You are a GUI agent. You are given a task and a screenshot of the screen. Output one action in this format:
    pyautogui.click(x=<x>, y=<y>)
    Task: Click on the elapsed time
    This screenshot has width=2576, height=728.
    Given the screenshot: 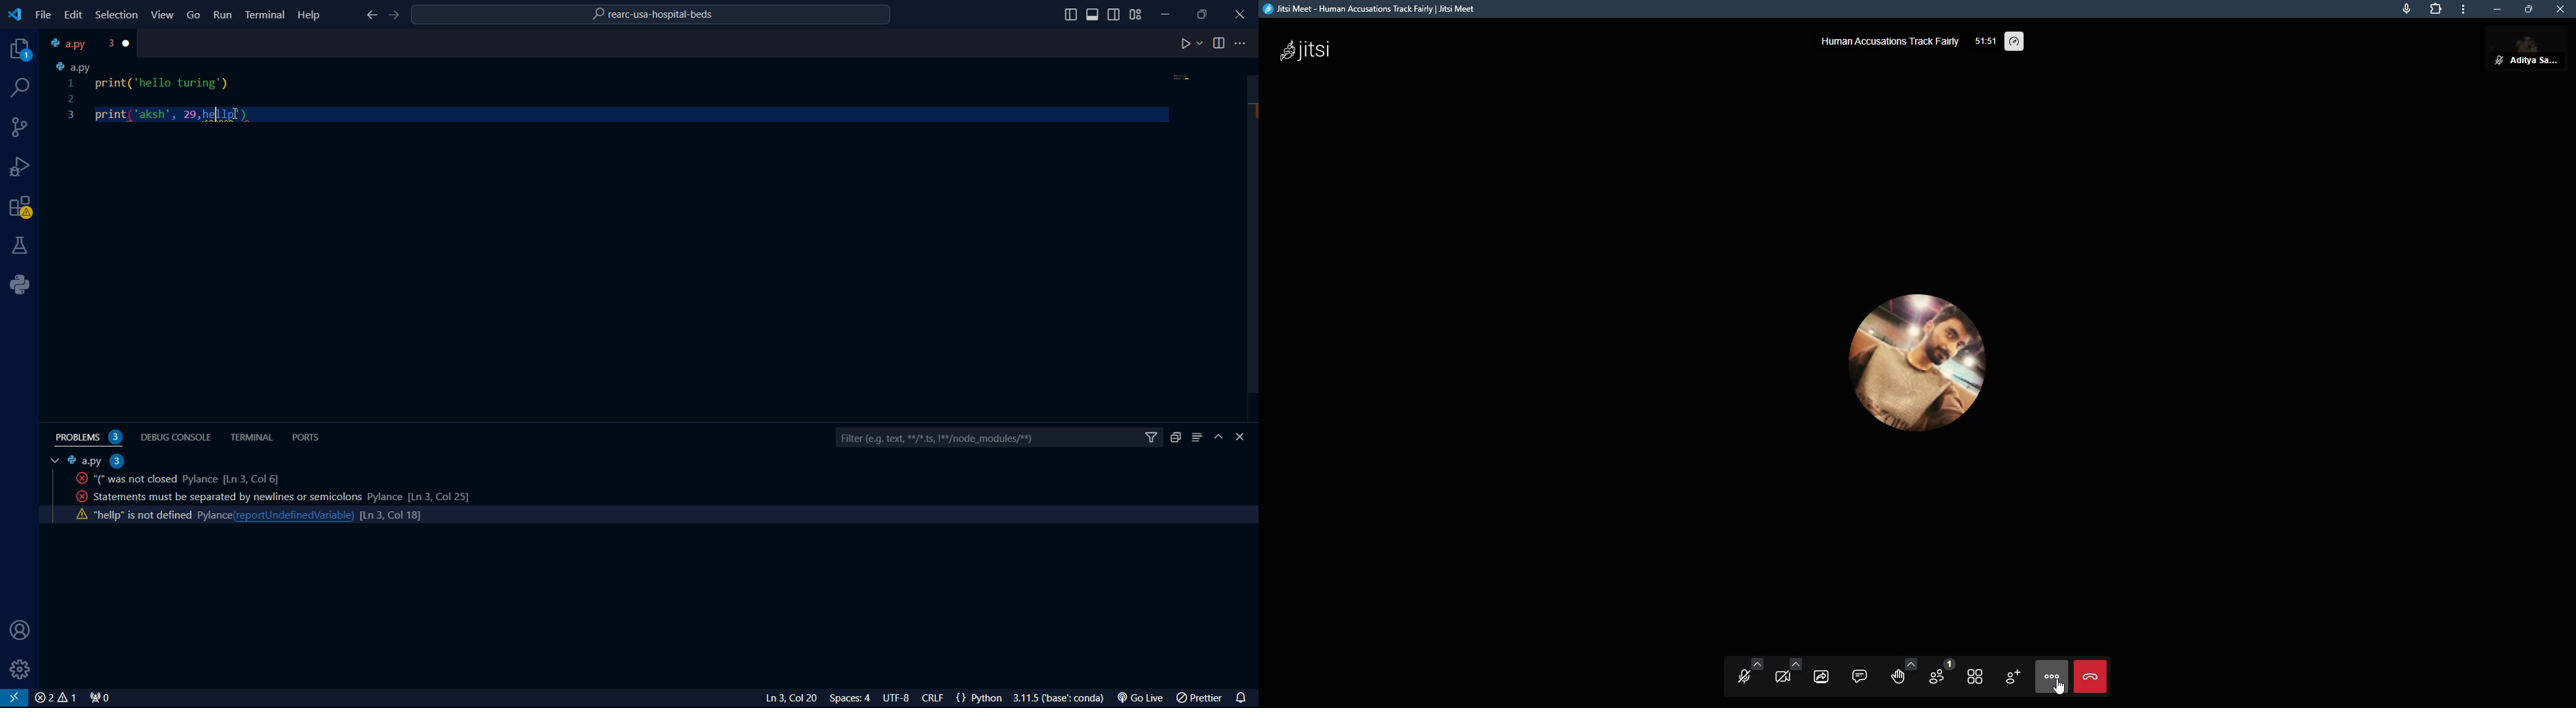 What is the action you would take?
    pyautogui.click(x=1985, y=41)
    